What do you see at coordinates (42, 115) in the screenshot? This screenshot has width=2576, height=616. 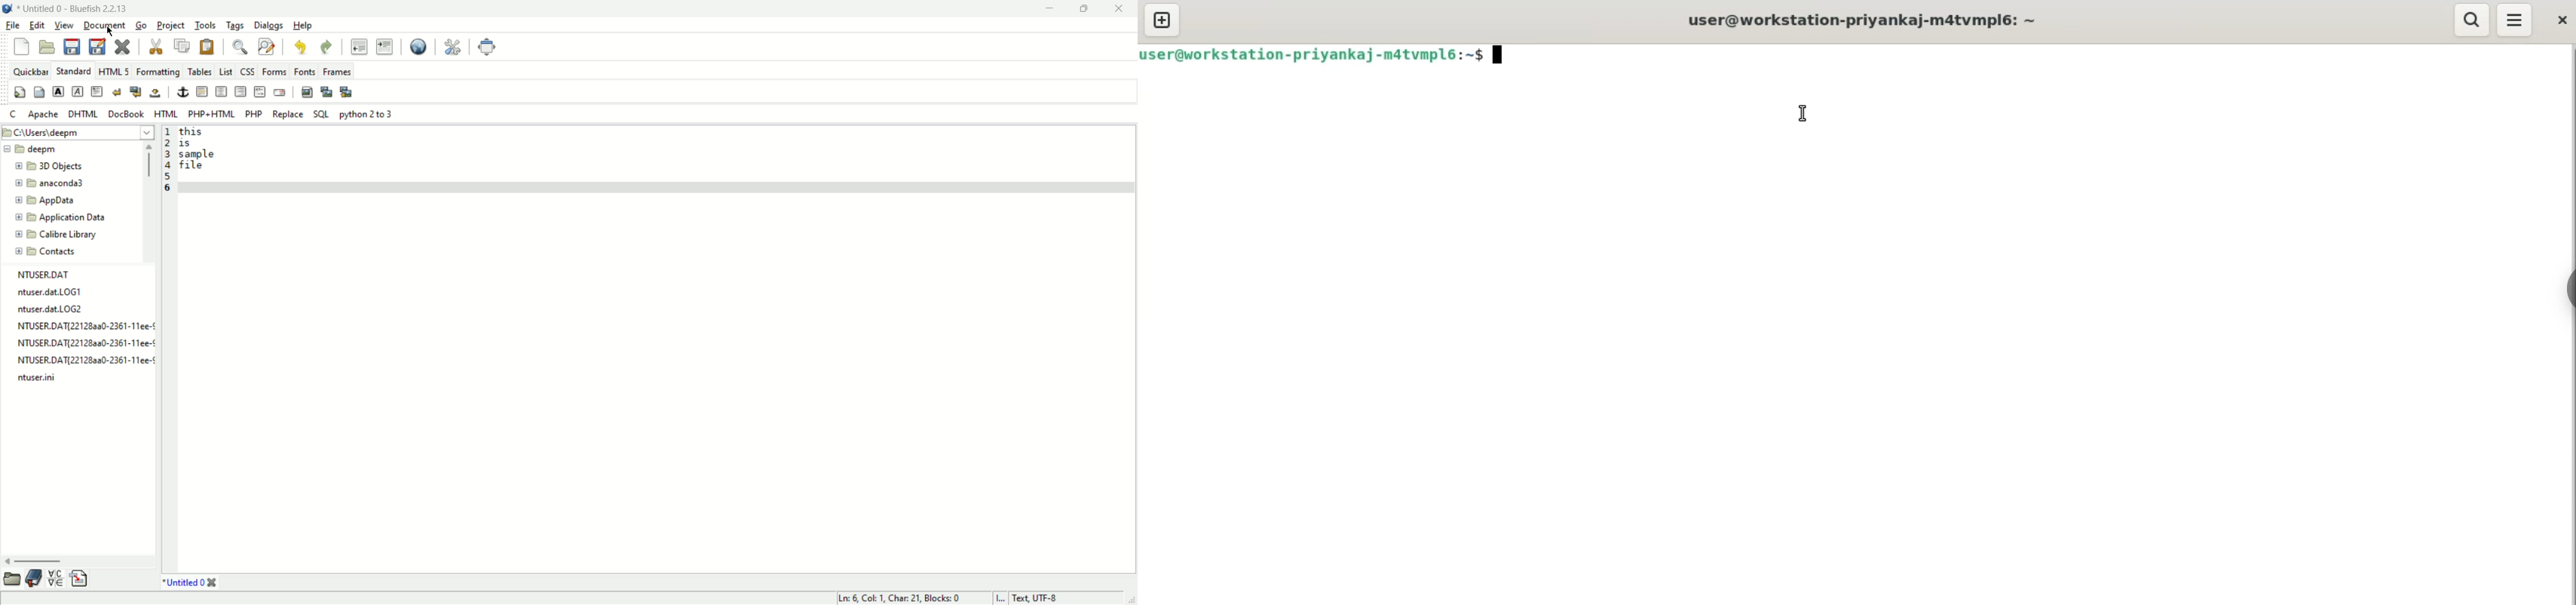 I see `apache` at bounding box center [42, 115].